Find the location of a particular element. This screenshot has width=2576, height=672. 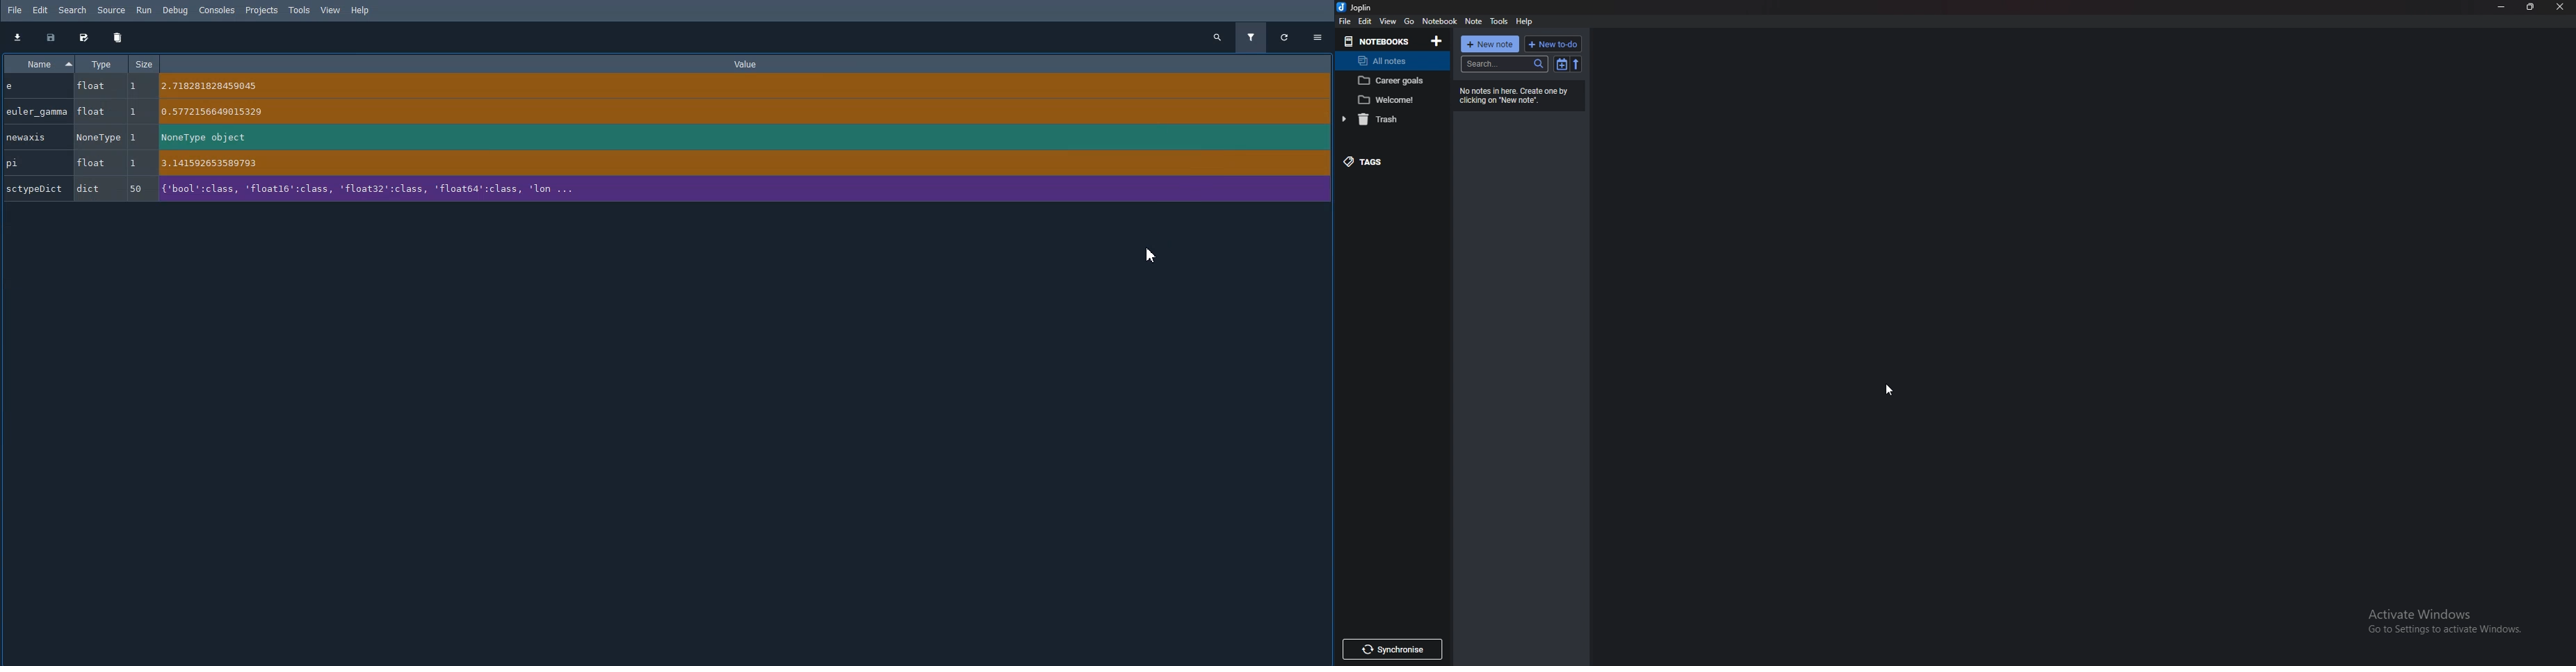

trash is located at coordinates (1387, 120).